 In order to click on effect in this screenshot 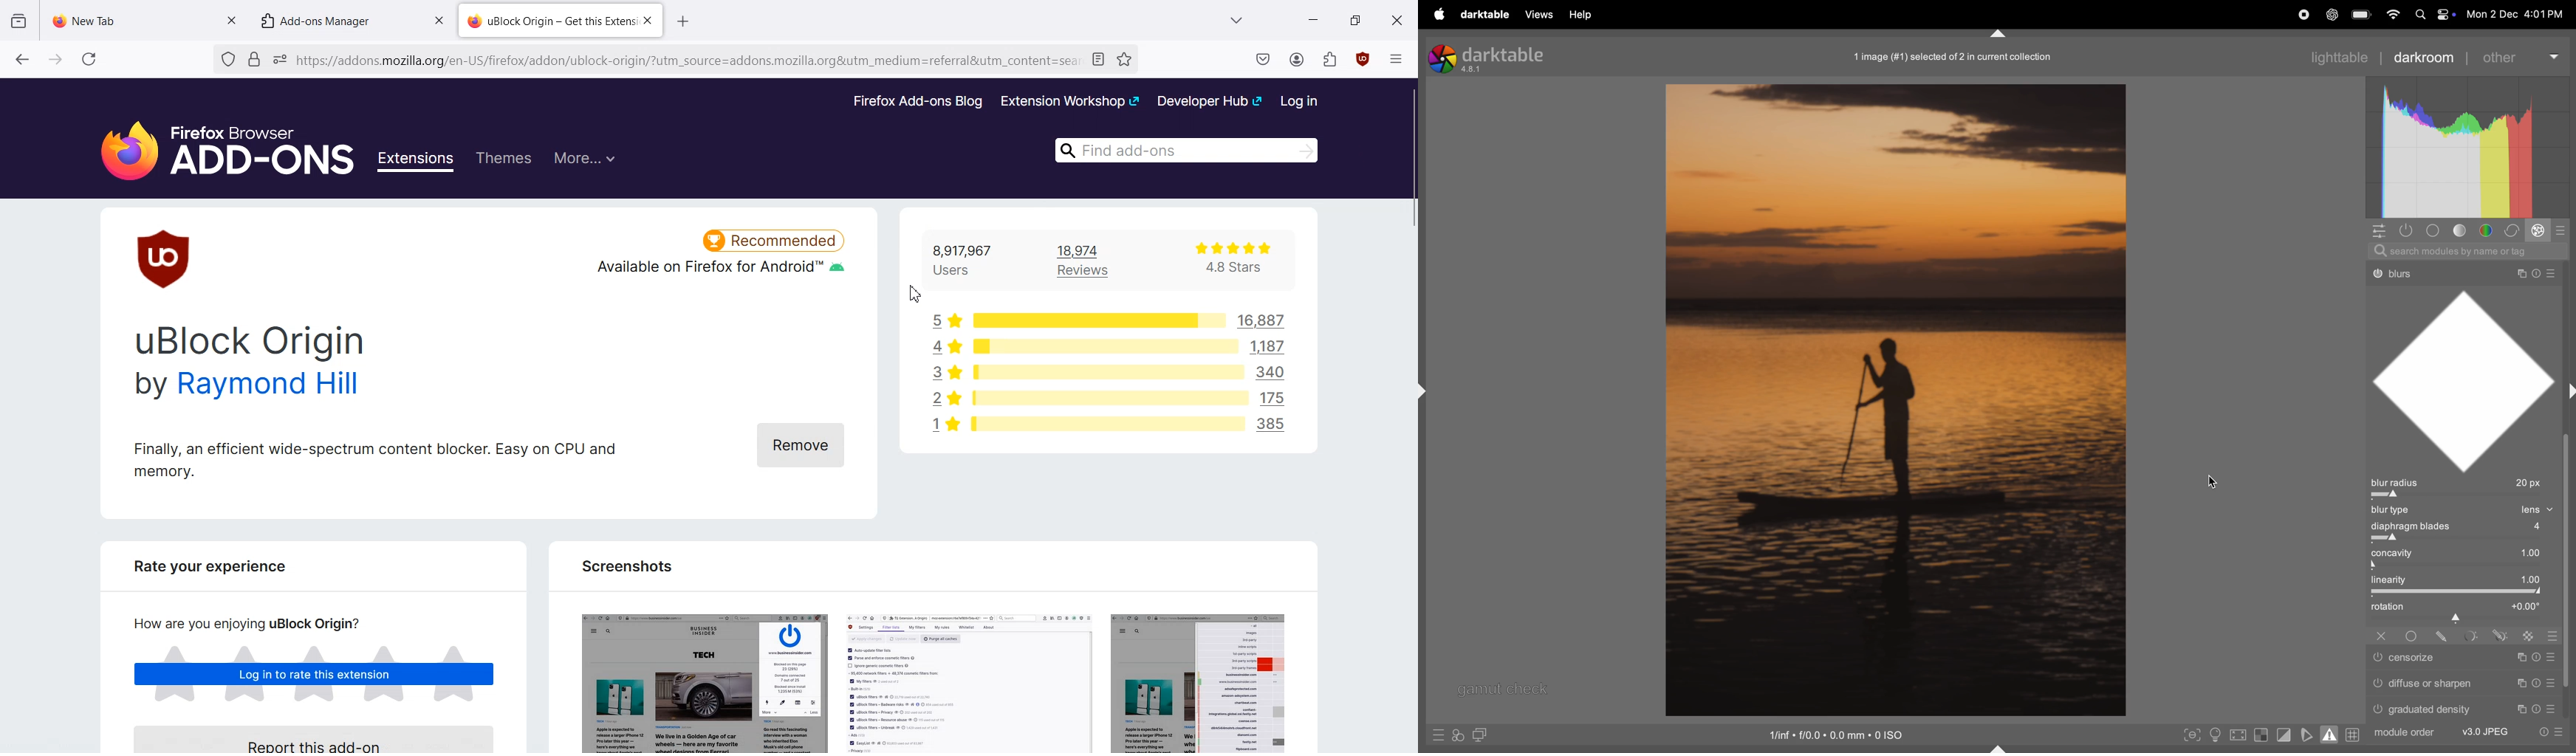, I will do `click(2540, 231)`.